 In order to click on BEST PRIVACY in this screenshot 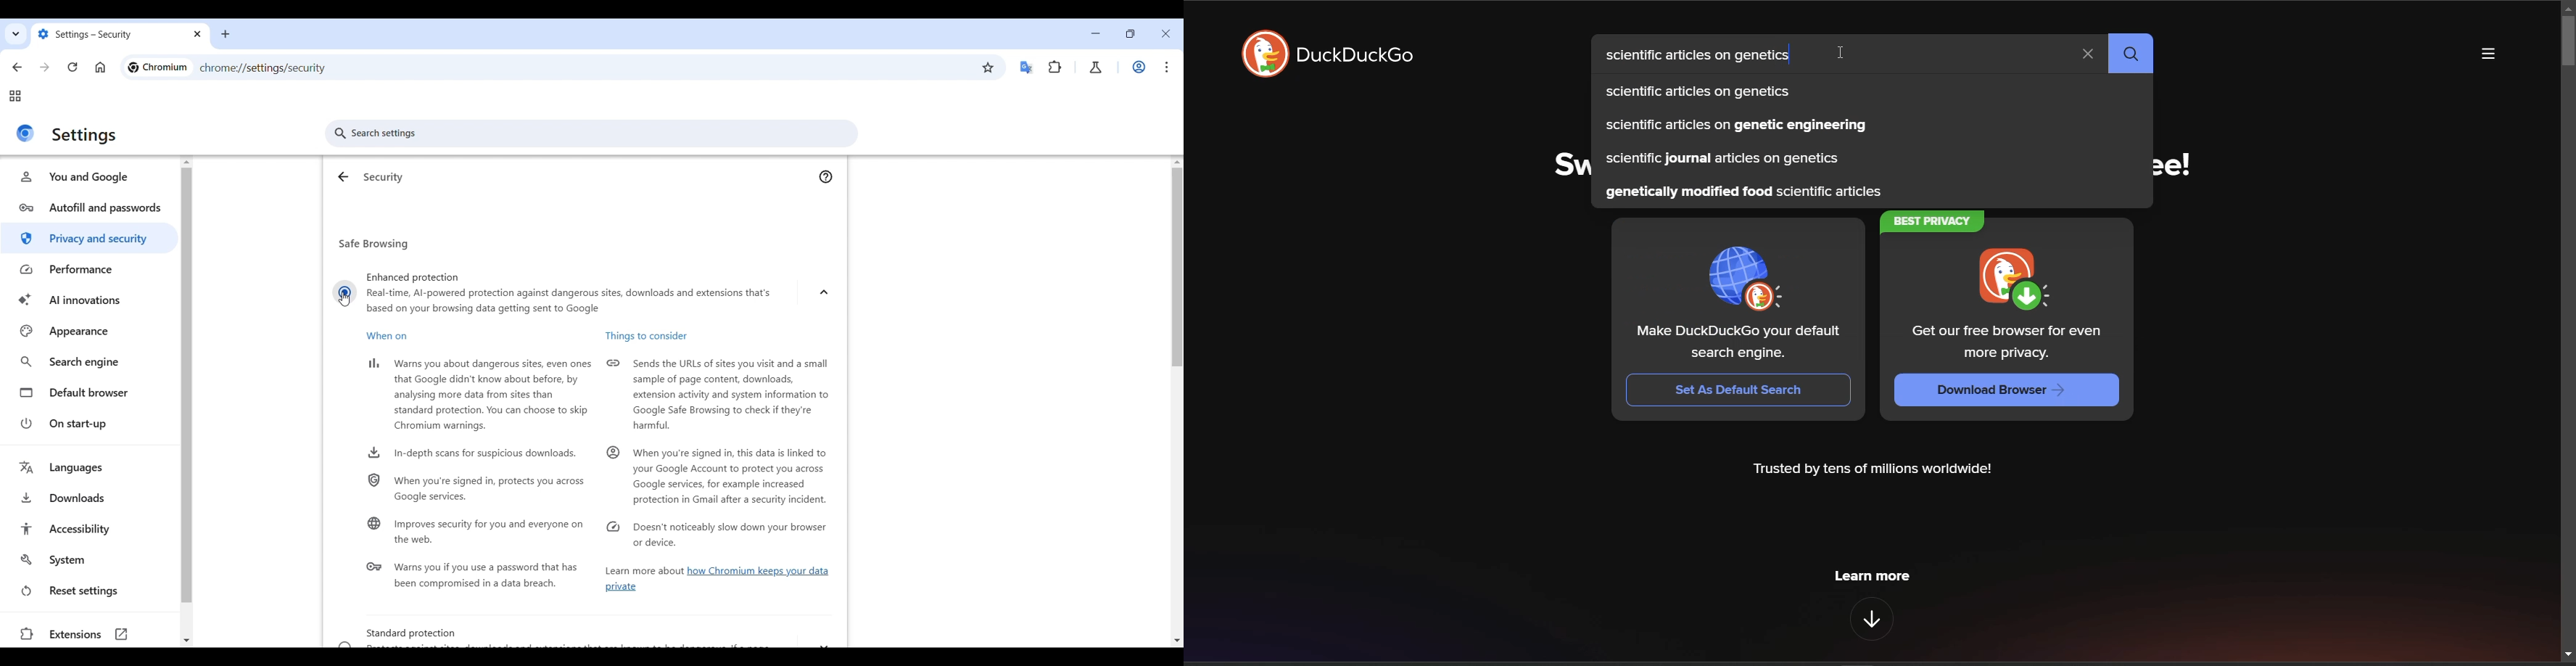, I will do `click(1936, 221)`.